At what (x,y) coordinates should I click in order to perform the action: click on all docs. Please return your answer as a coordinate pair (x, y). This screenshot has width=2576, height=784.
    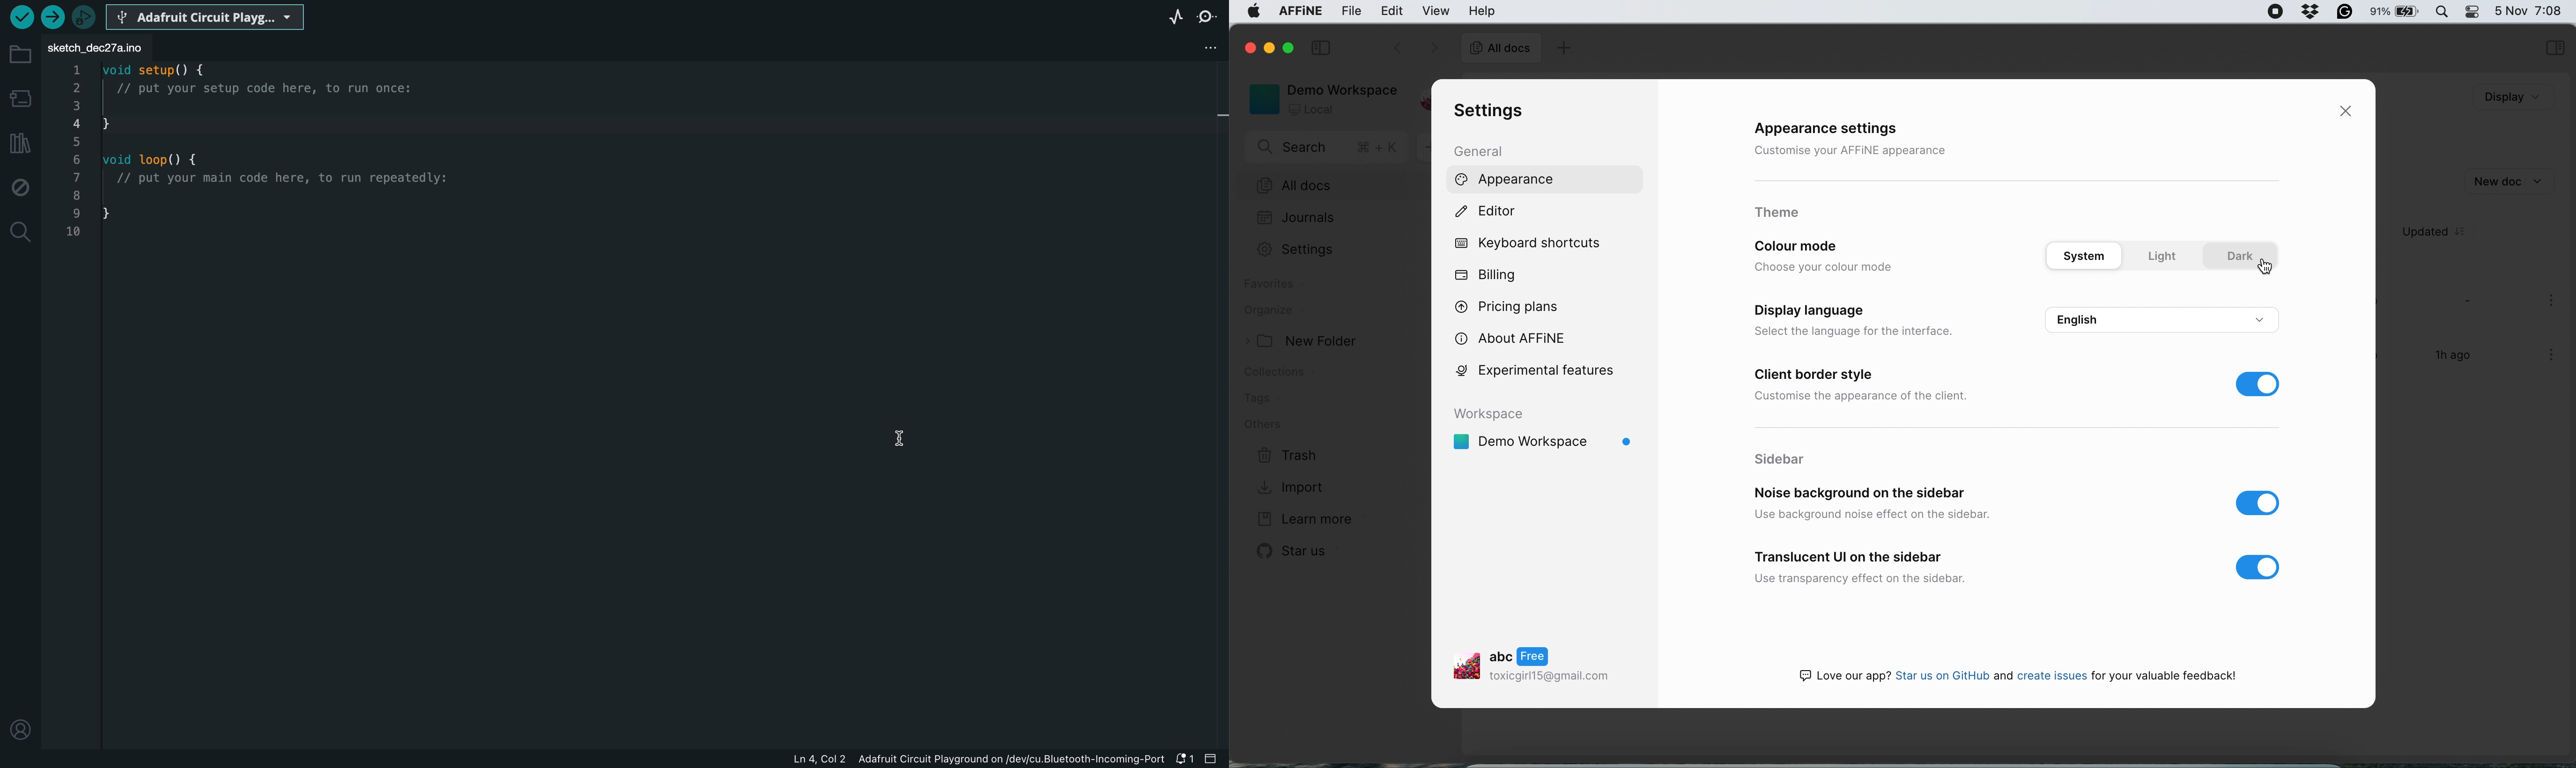
    Looking at the image, I should click on (1327, 185).